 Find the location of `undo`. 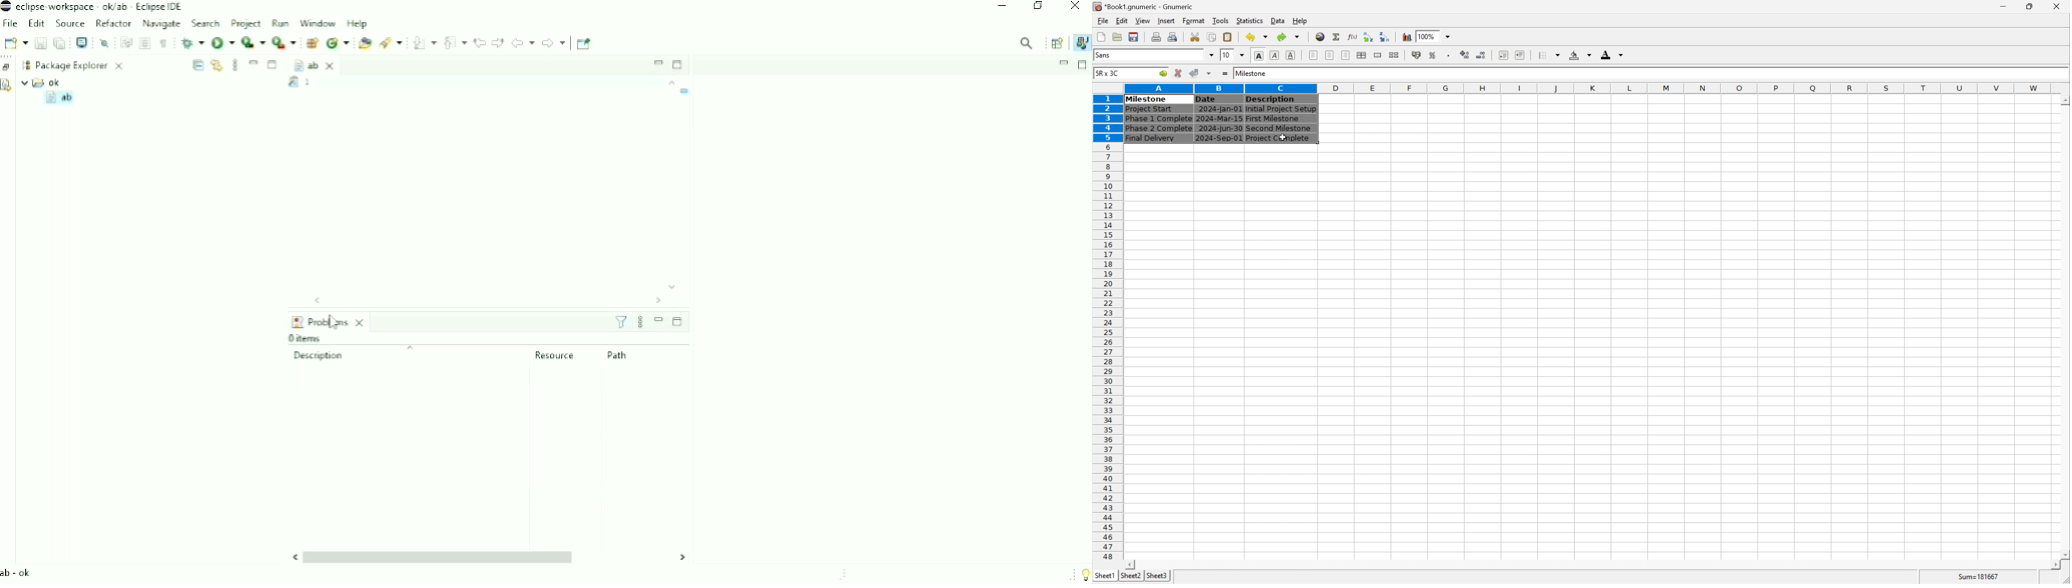

undo is located at coordinates (1259, 37).